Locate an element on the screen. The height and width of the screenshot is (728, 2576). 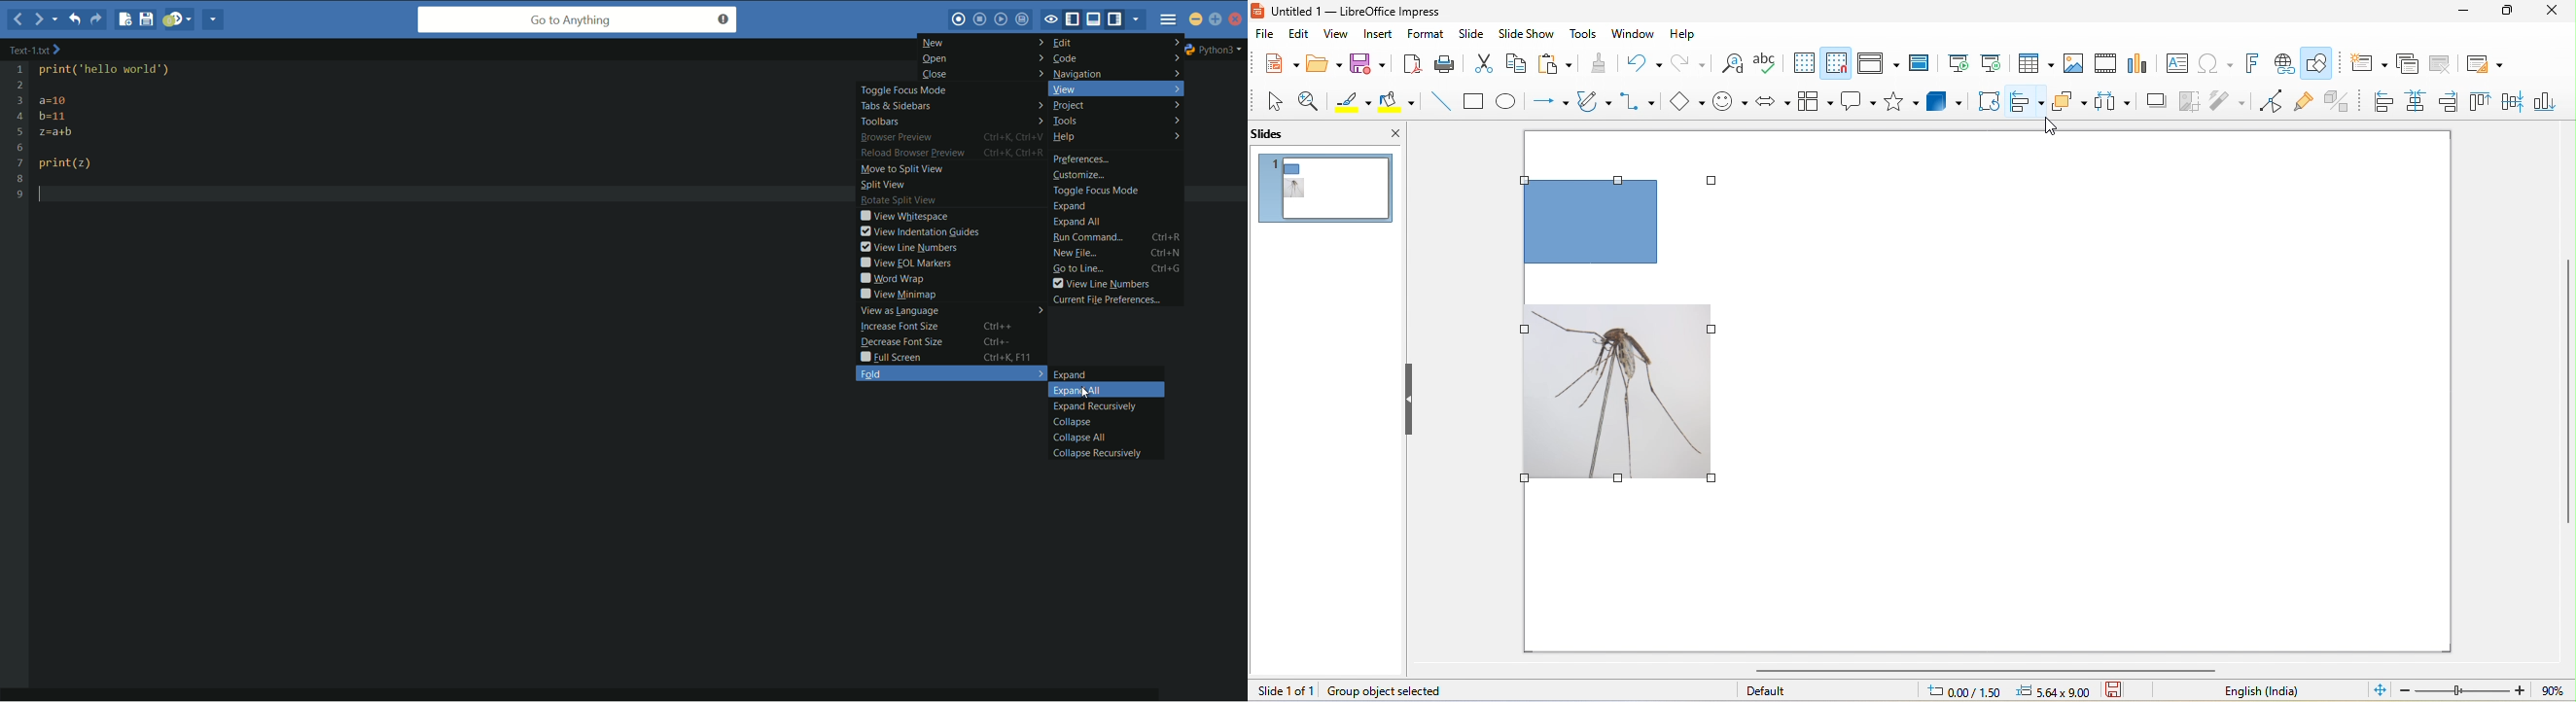
line is located at coordinates (1443, 102).